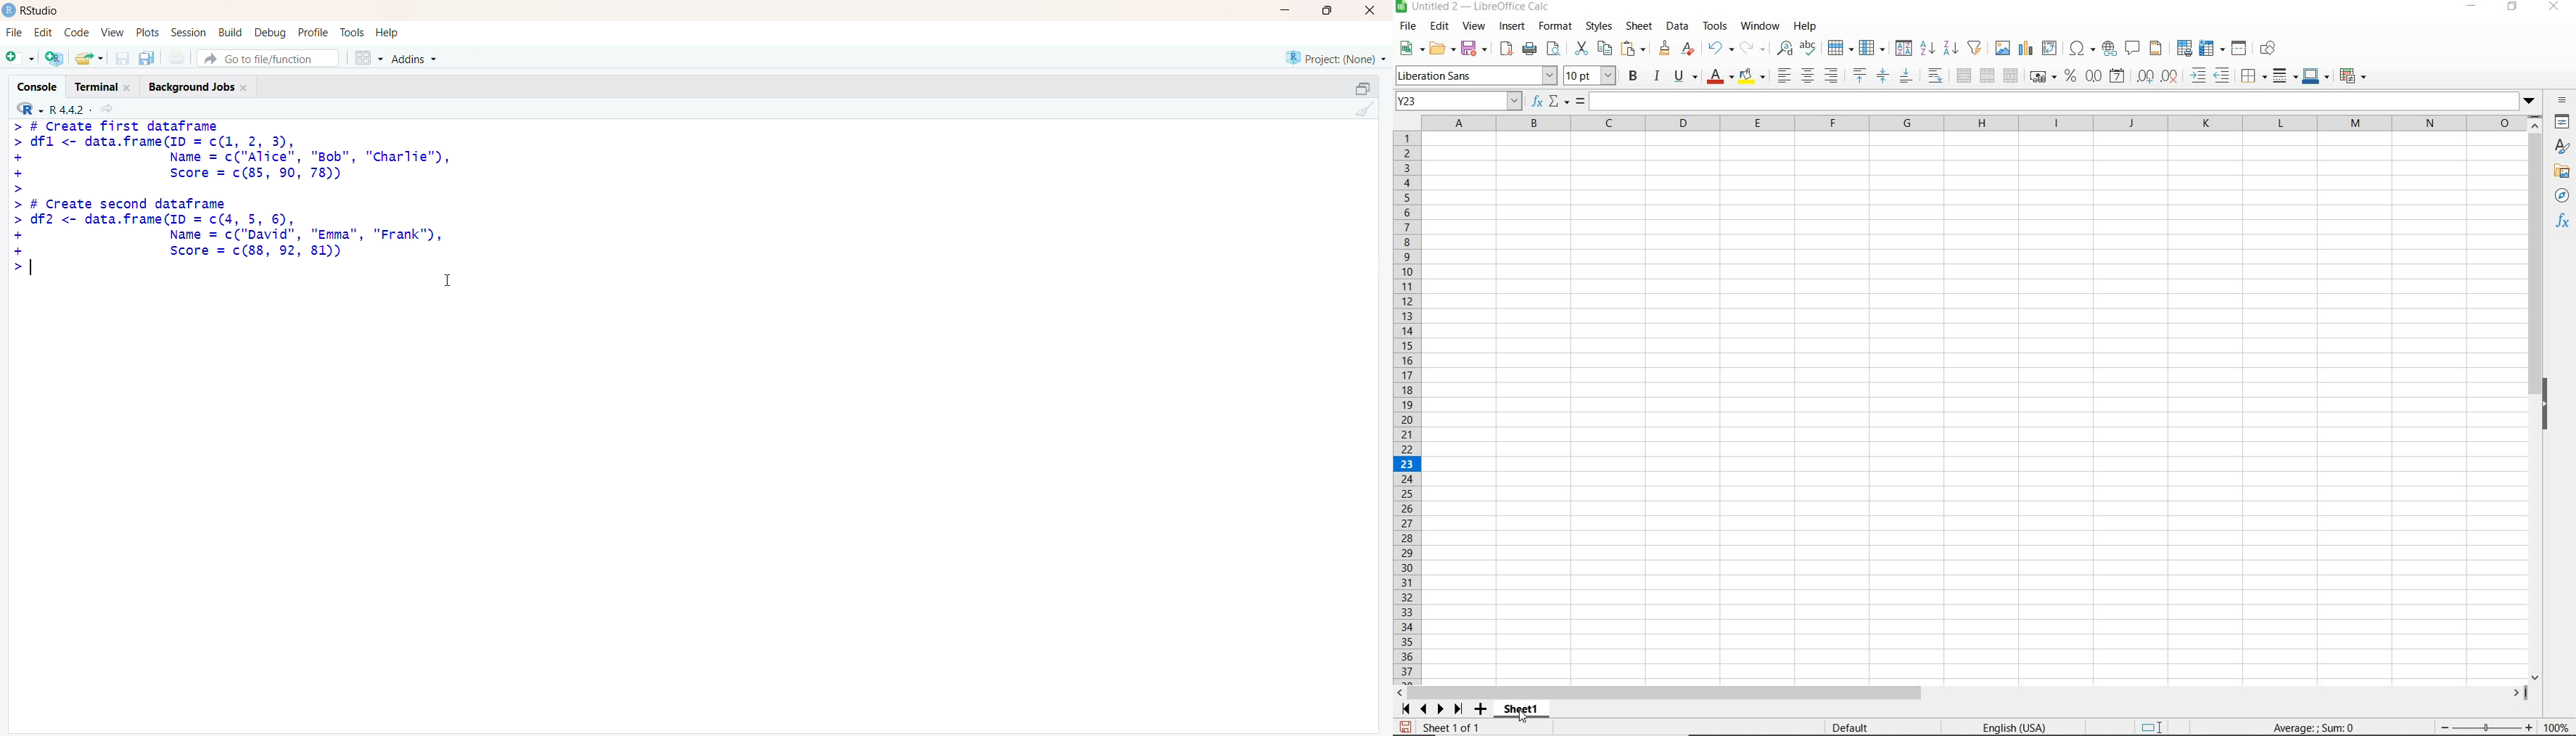 The width and height of the screenshot is (2576, 756). I want to click on EDIT, so click(1439, 26).